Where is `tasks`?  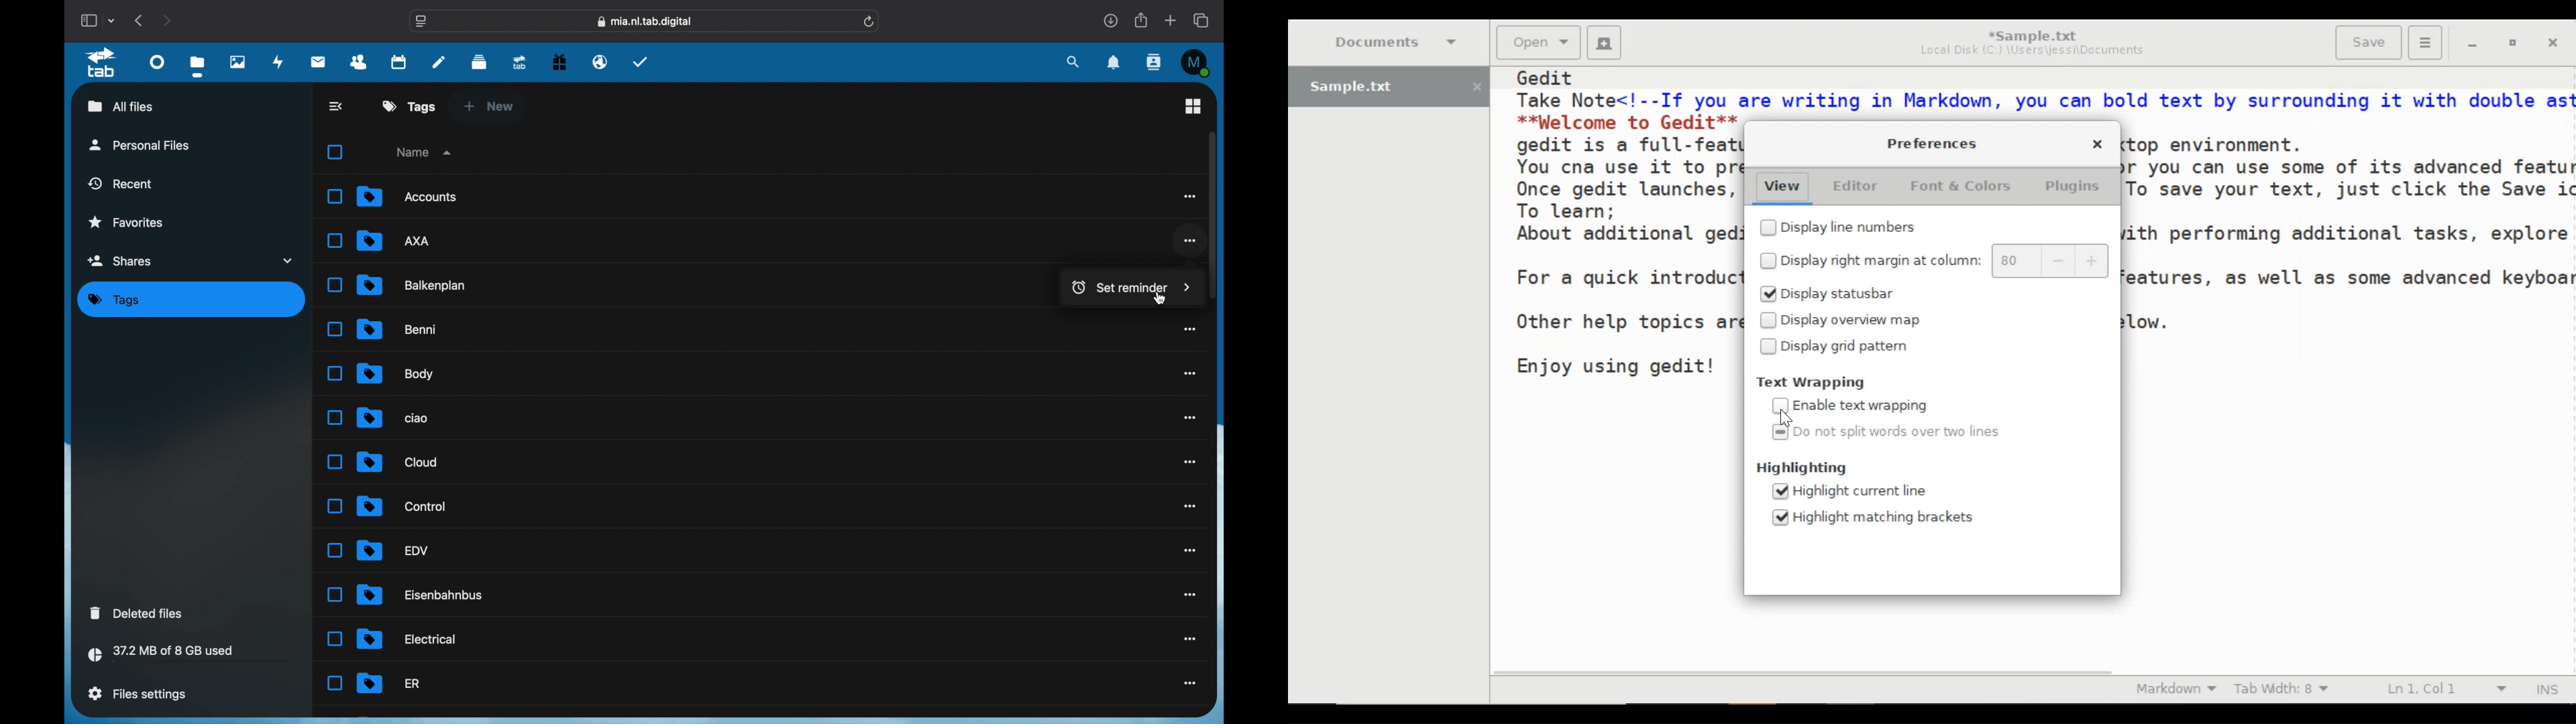 tasks is located at coordinates (641, 61).